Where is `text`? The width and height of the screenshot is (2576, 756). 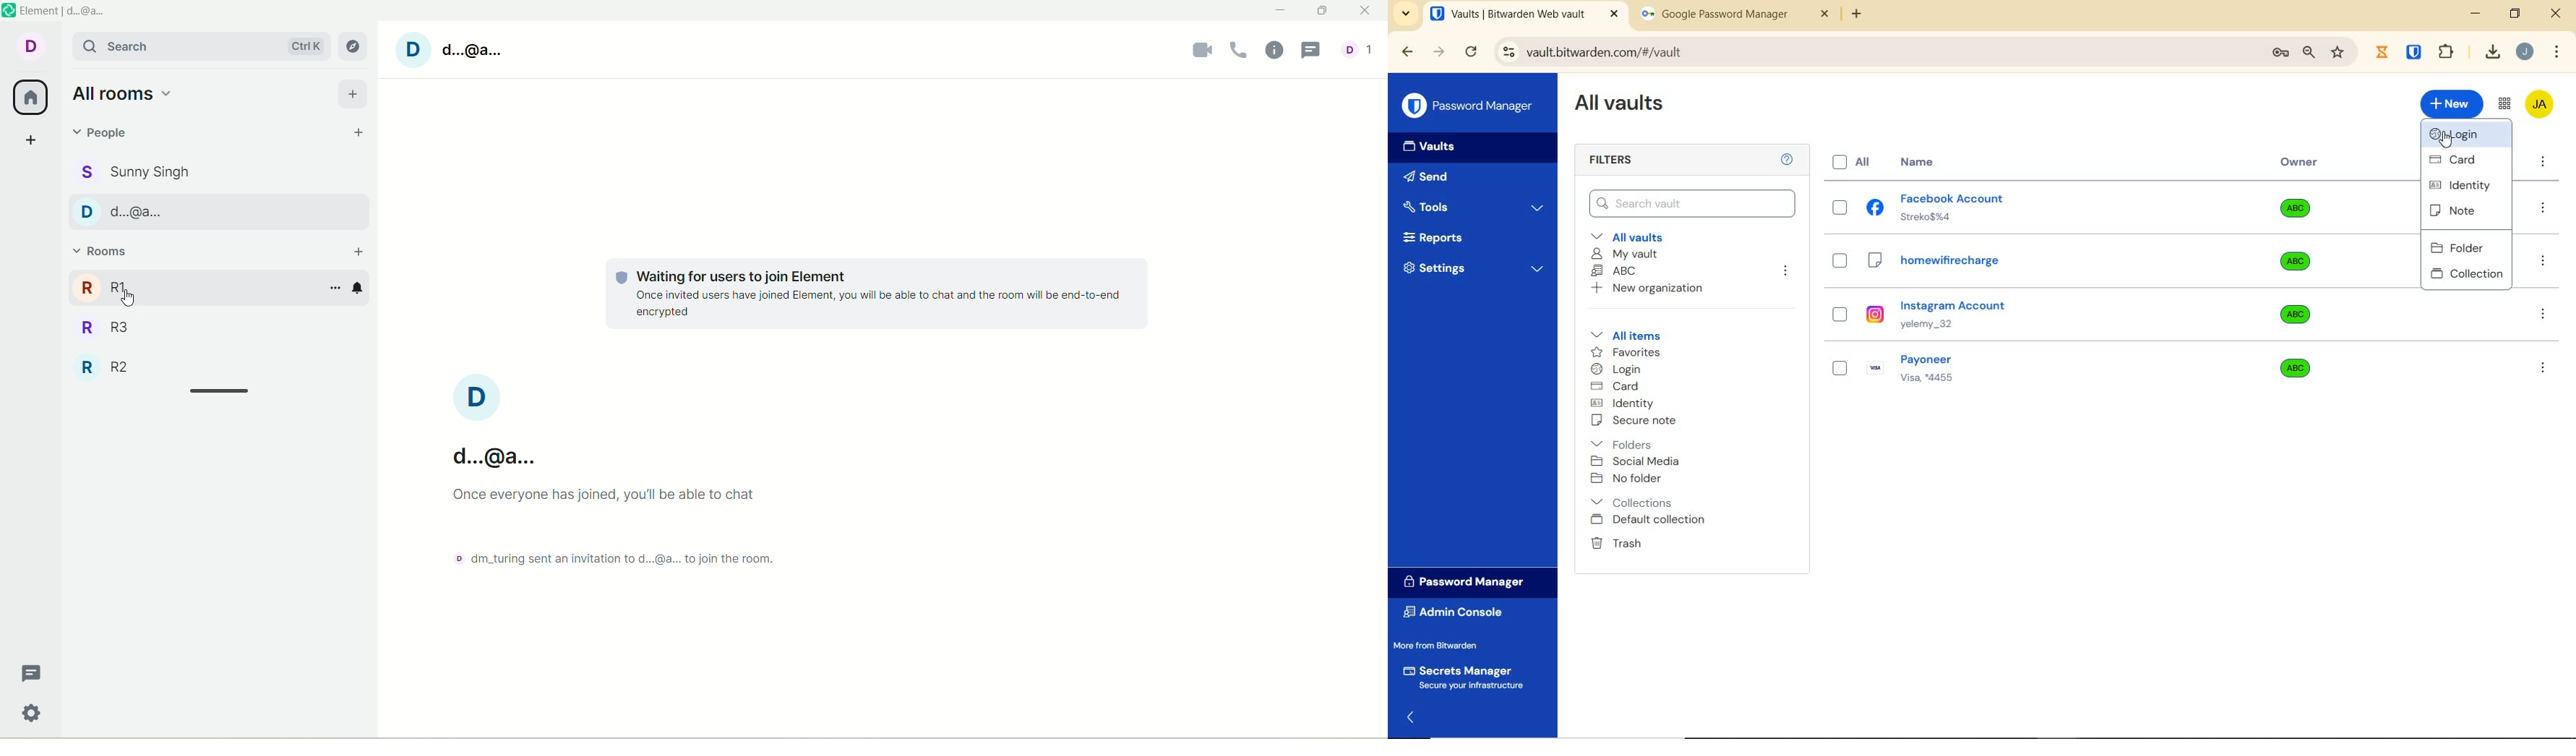
text is located at coordinates (879, 292).